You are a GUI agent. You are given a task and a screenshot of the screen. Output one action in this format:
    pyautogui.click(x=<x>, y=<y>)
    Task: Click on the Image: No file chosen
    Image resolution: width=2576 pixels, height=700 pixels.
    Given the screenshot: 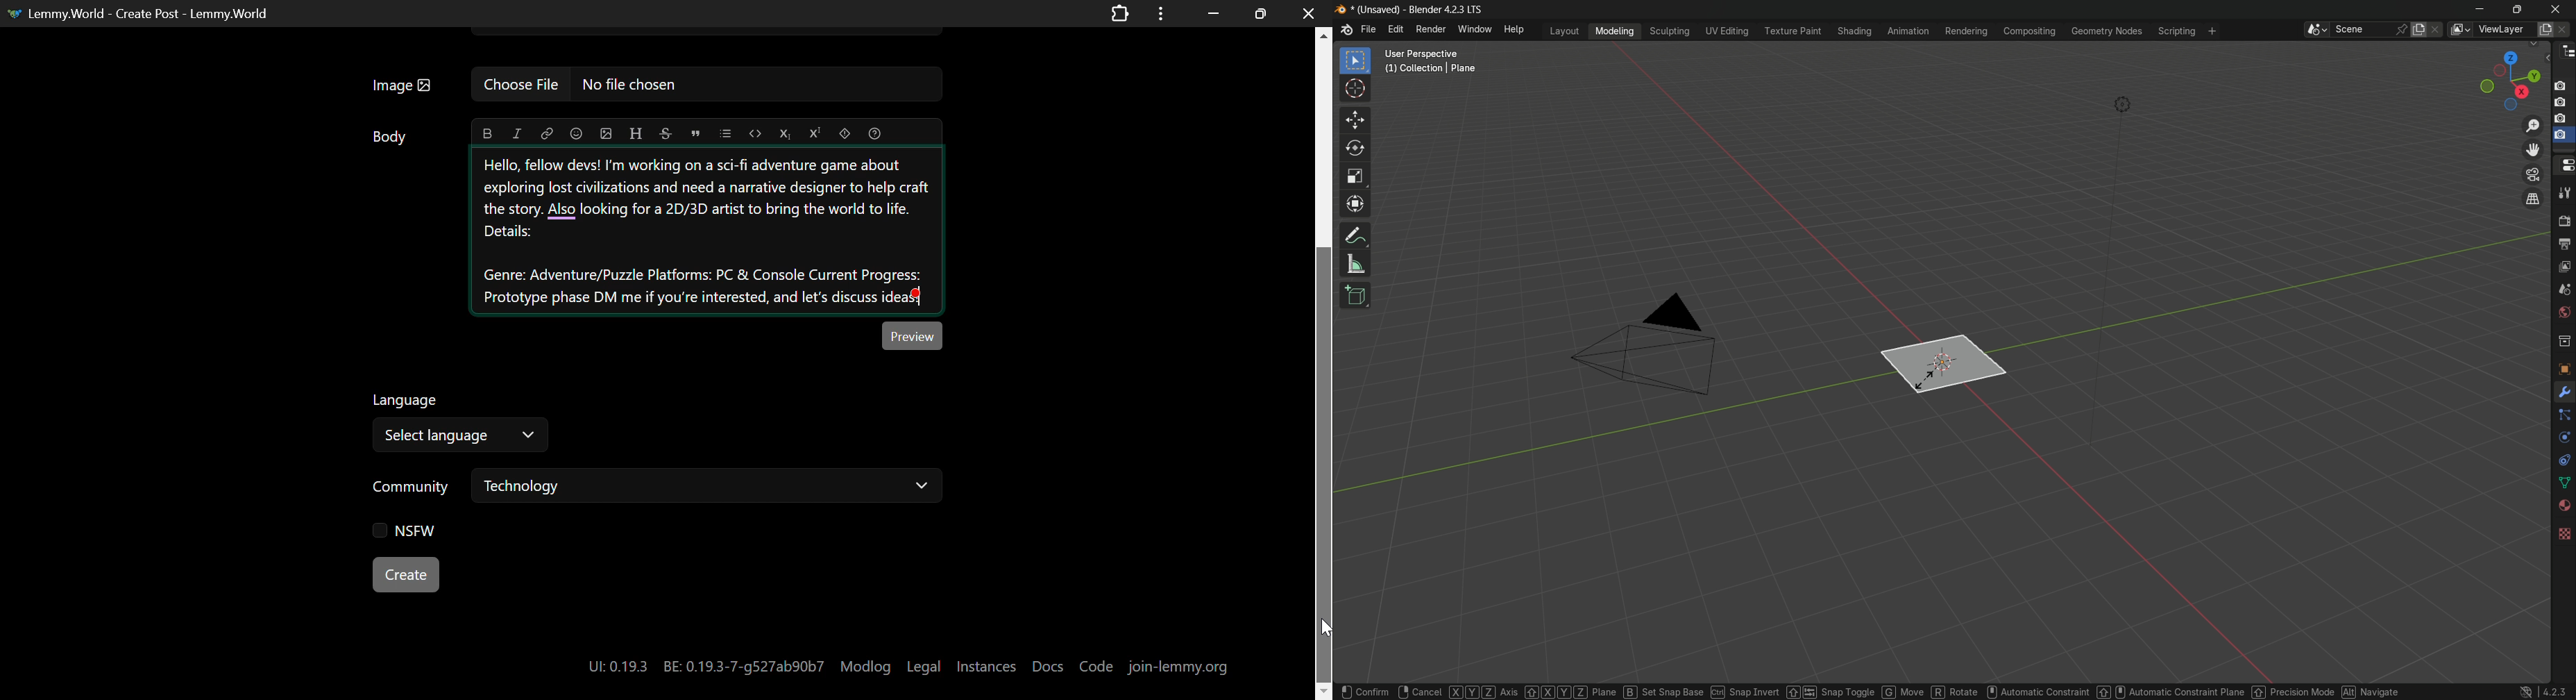 What is the action you would take?
    pyautogui.click(x=652, y=85)
    